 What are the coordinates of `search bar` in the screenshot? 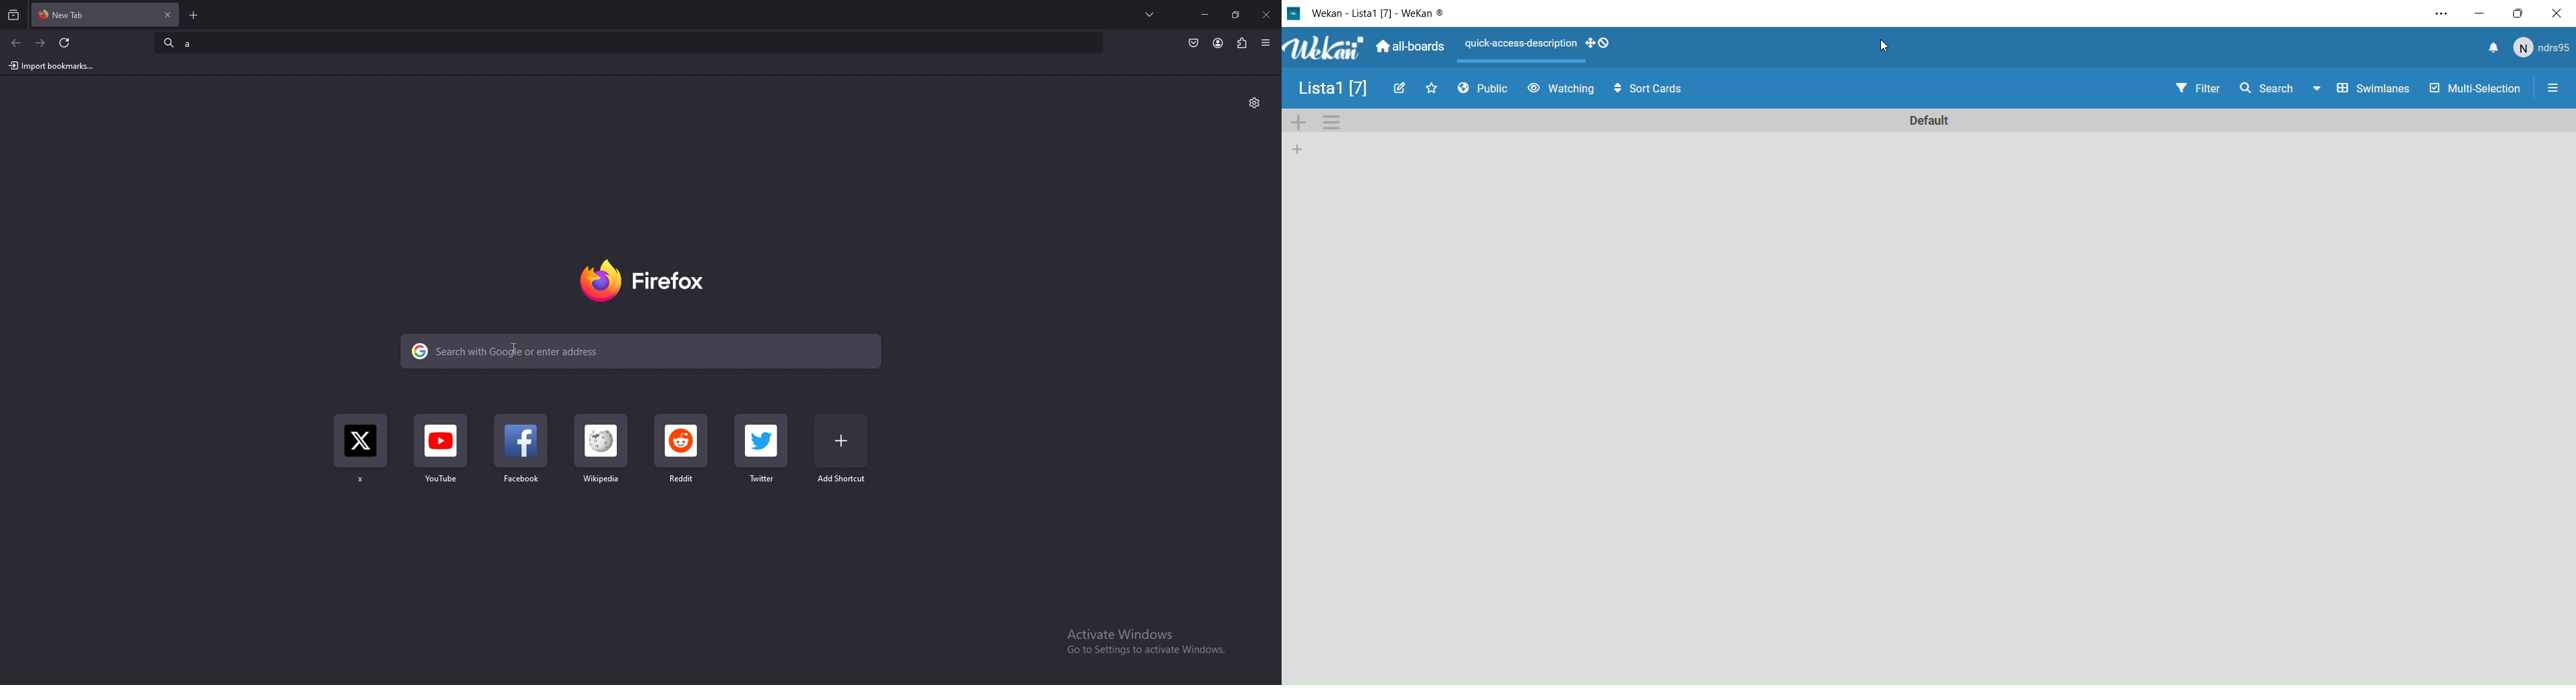 It's located at (642, 351).